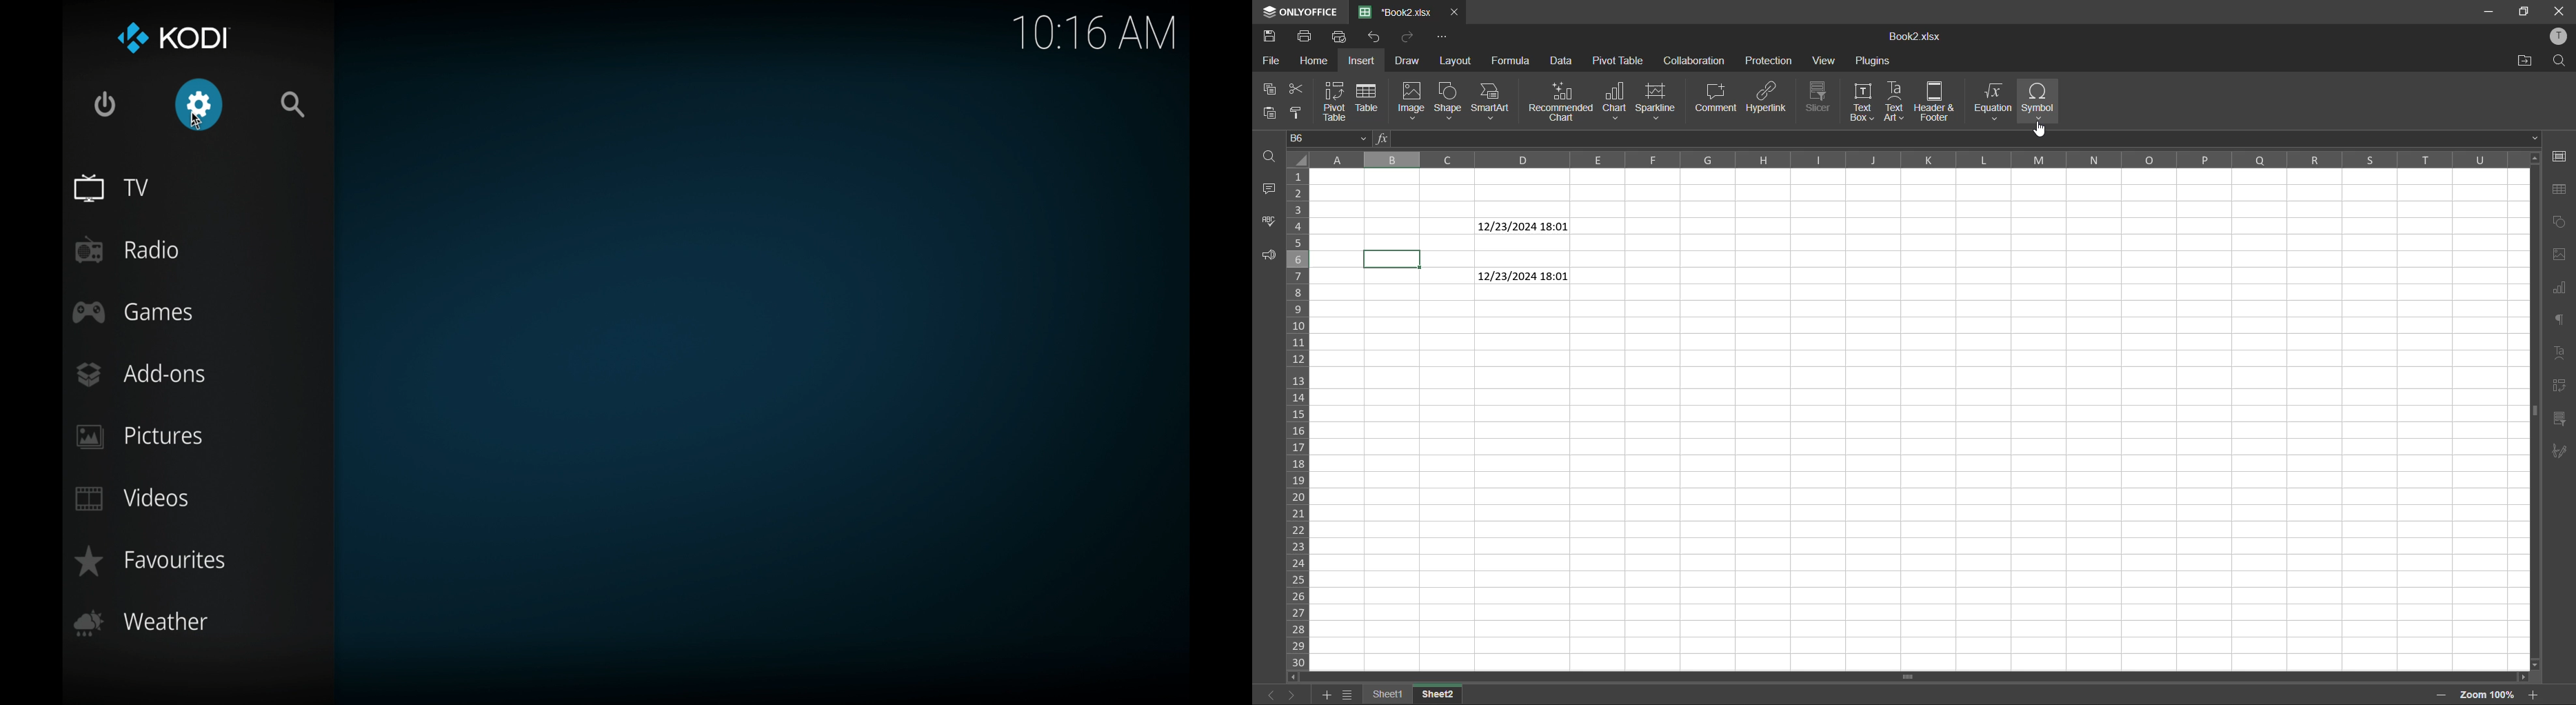 This screenshot has height=728, width=2576. I want to click on draw, so click(1407, 61).